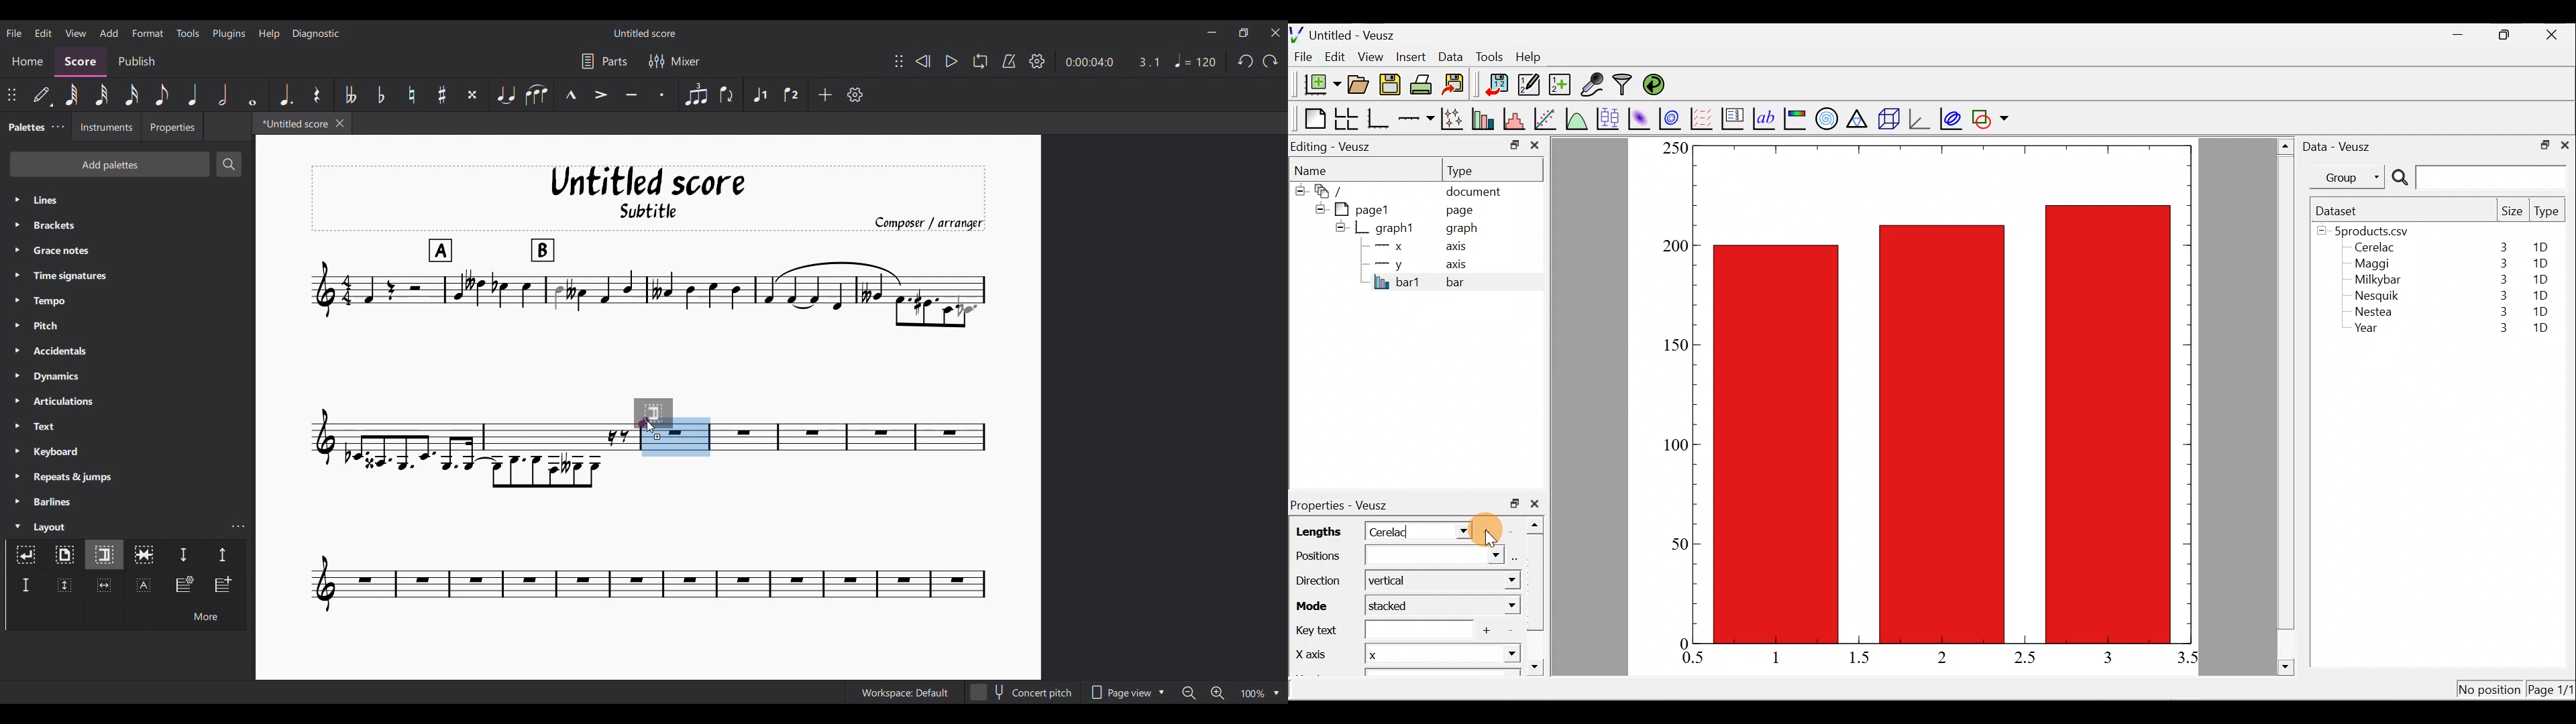  Describe the element at coordinates (339, 123) in the screenshot. I see `Close tab` at that location.